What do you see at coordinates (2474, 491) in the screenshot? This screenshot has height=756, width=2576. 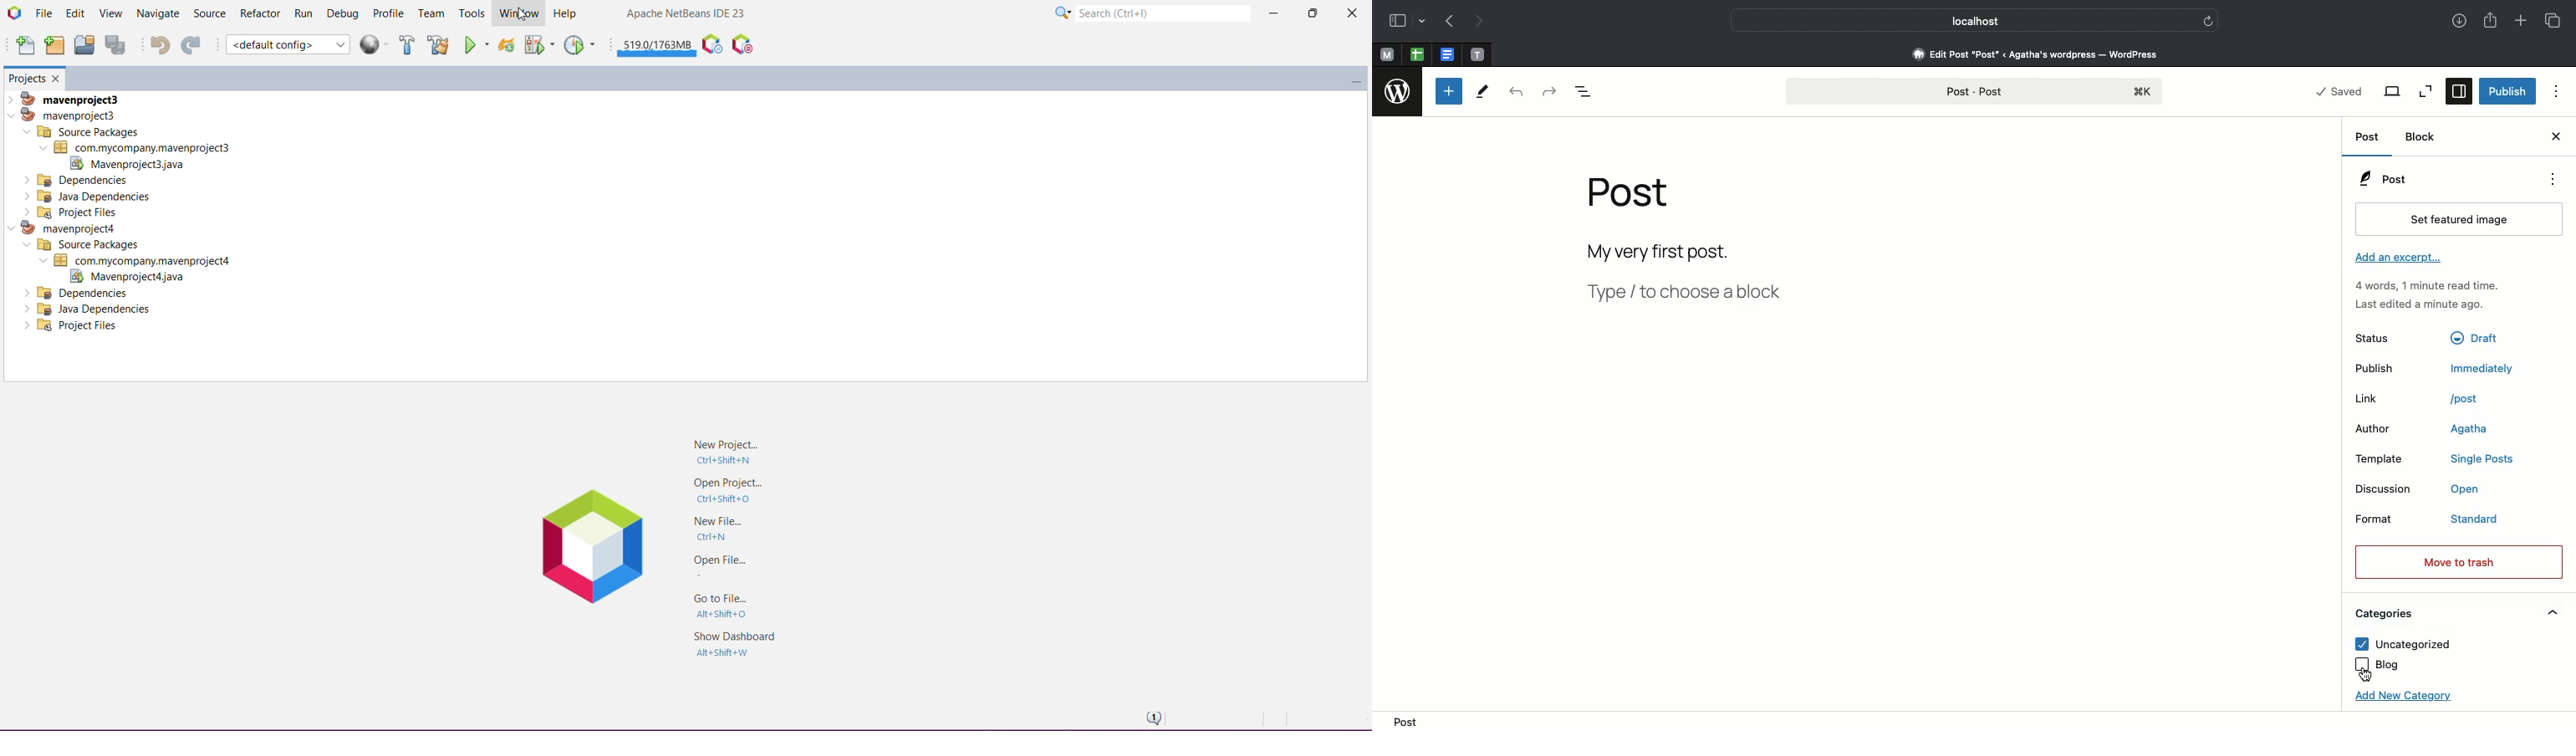 I see `Open` at bounding box center [2474, 491].